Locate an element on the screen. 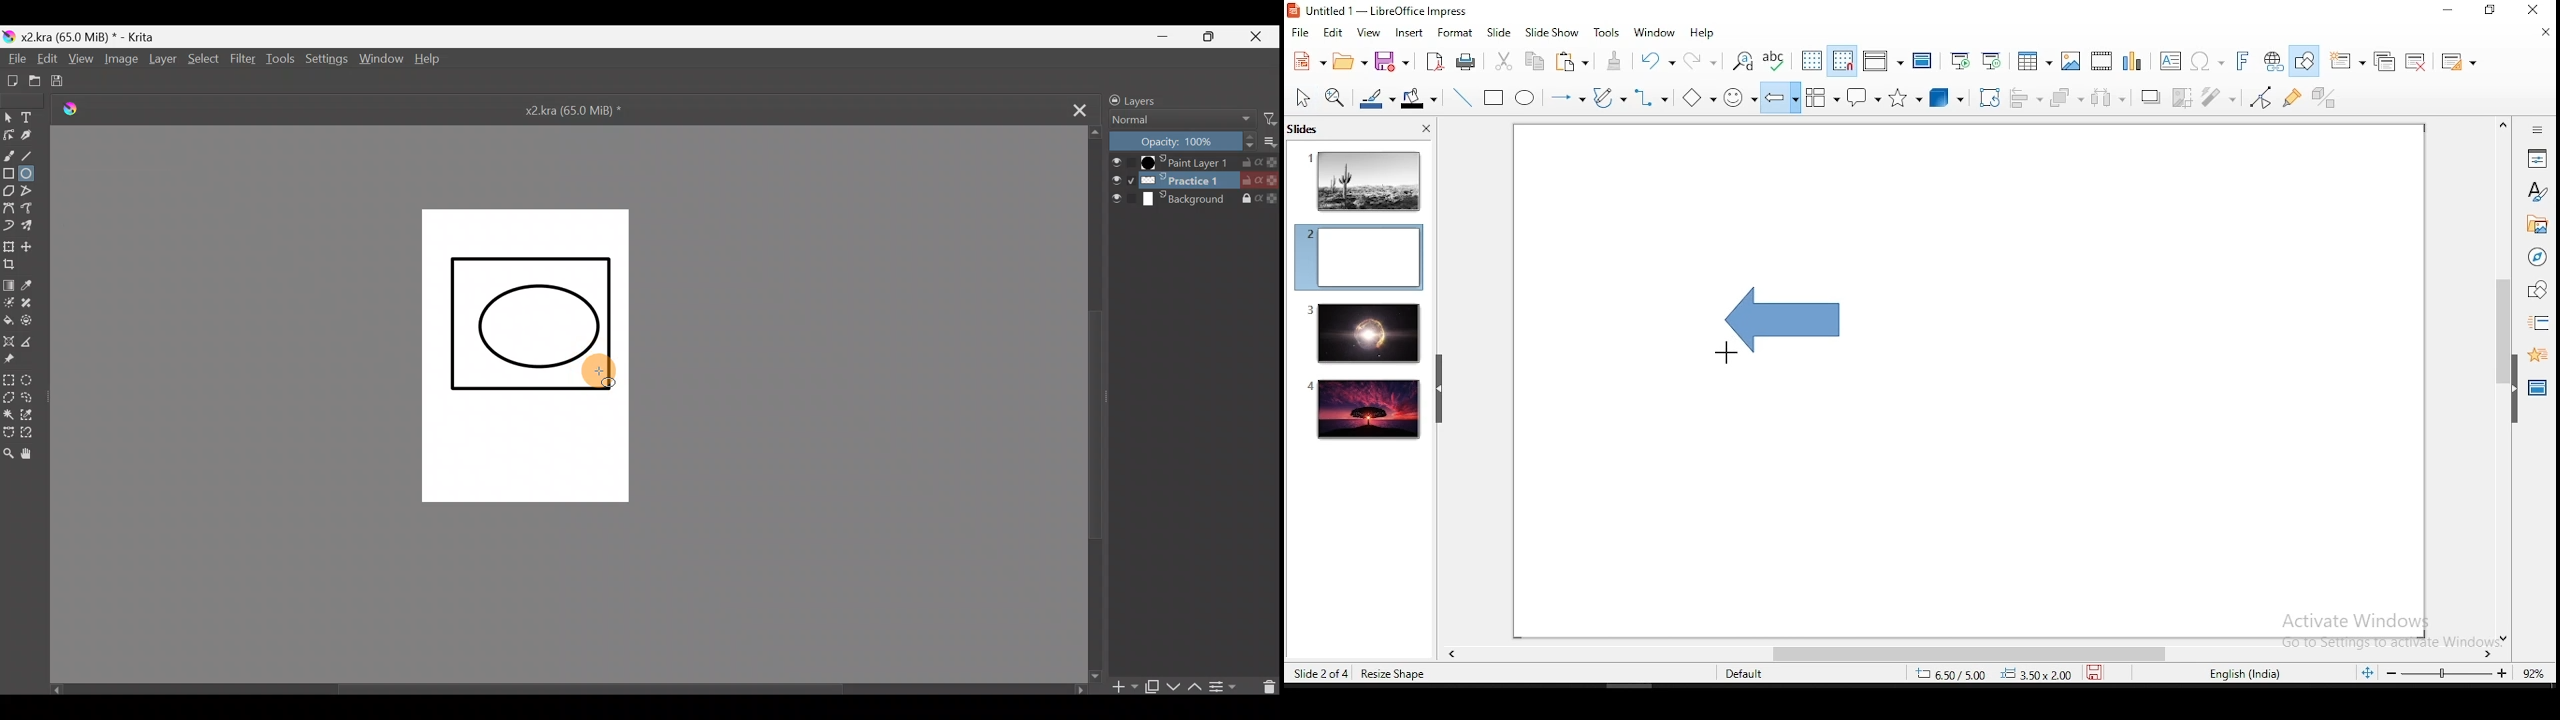 The image size is (2576, 728). file is located at coordinates (1298, 31).